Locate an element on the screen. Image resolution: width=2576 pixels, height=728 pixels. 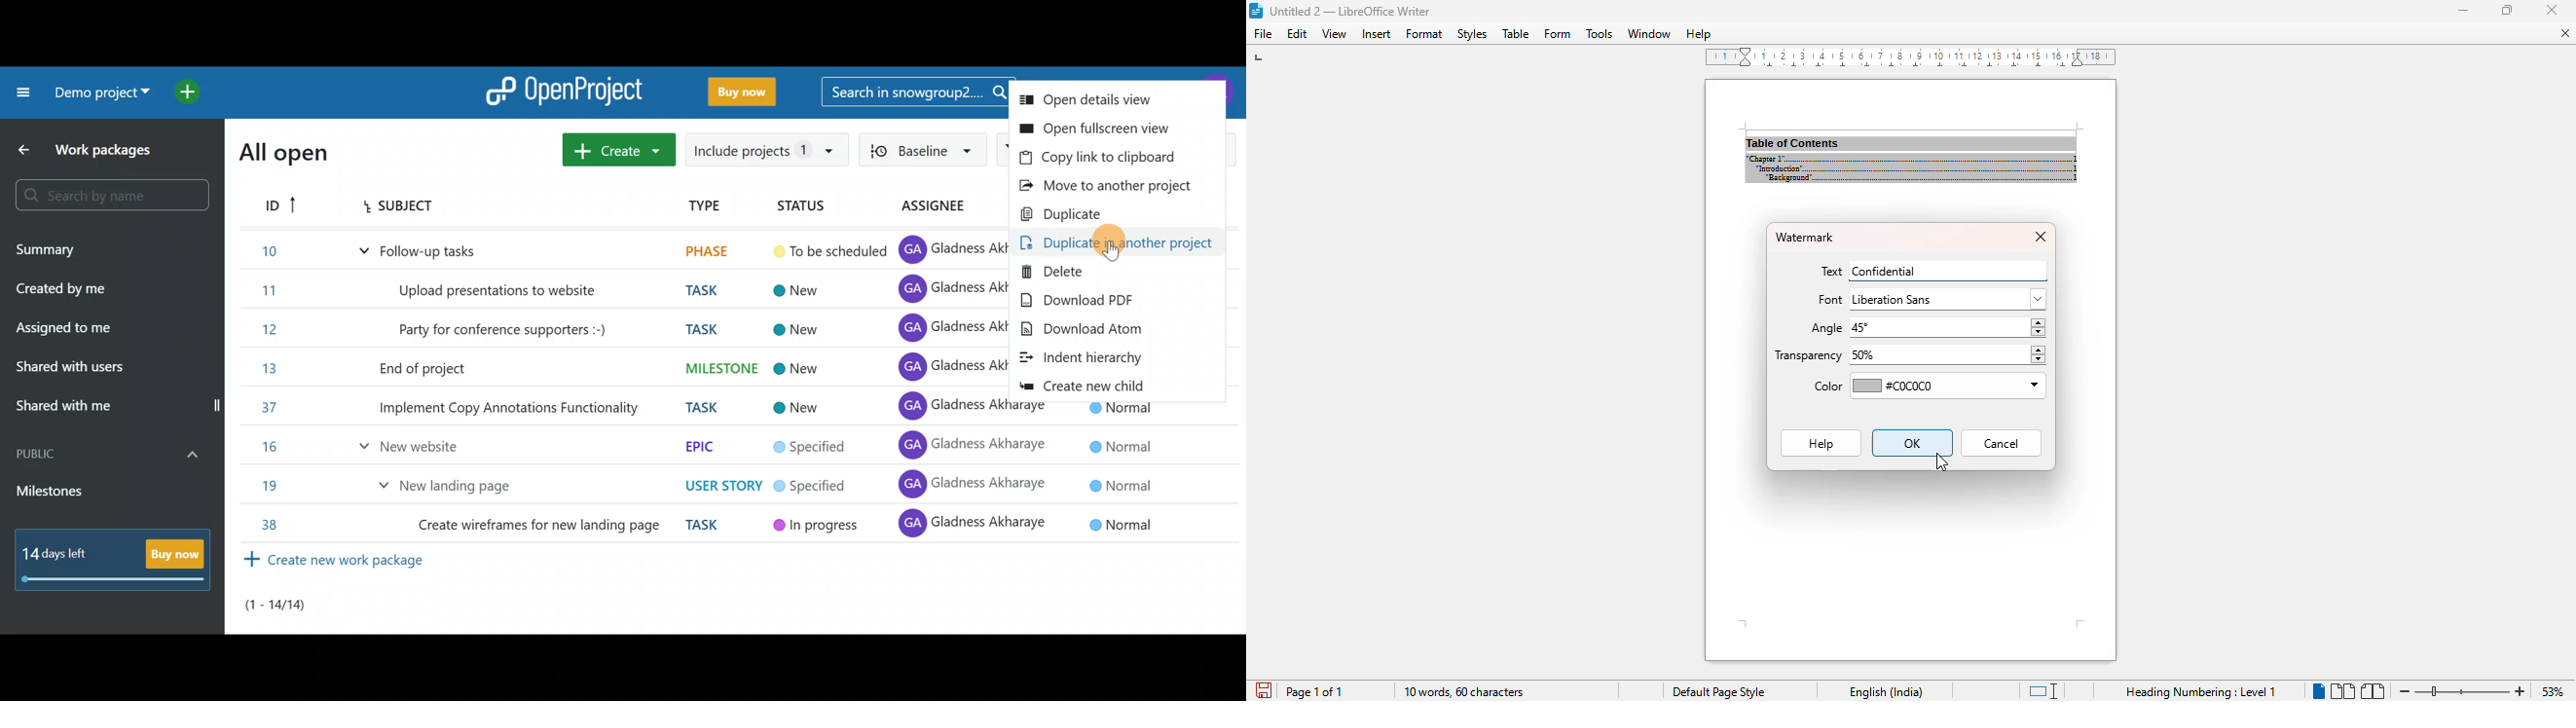
default page style is located at coordinates (1721, 691).